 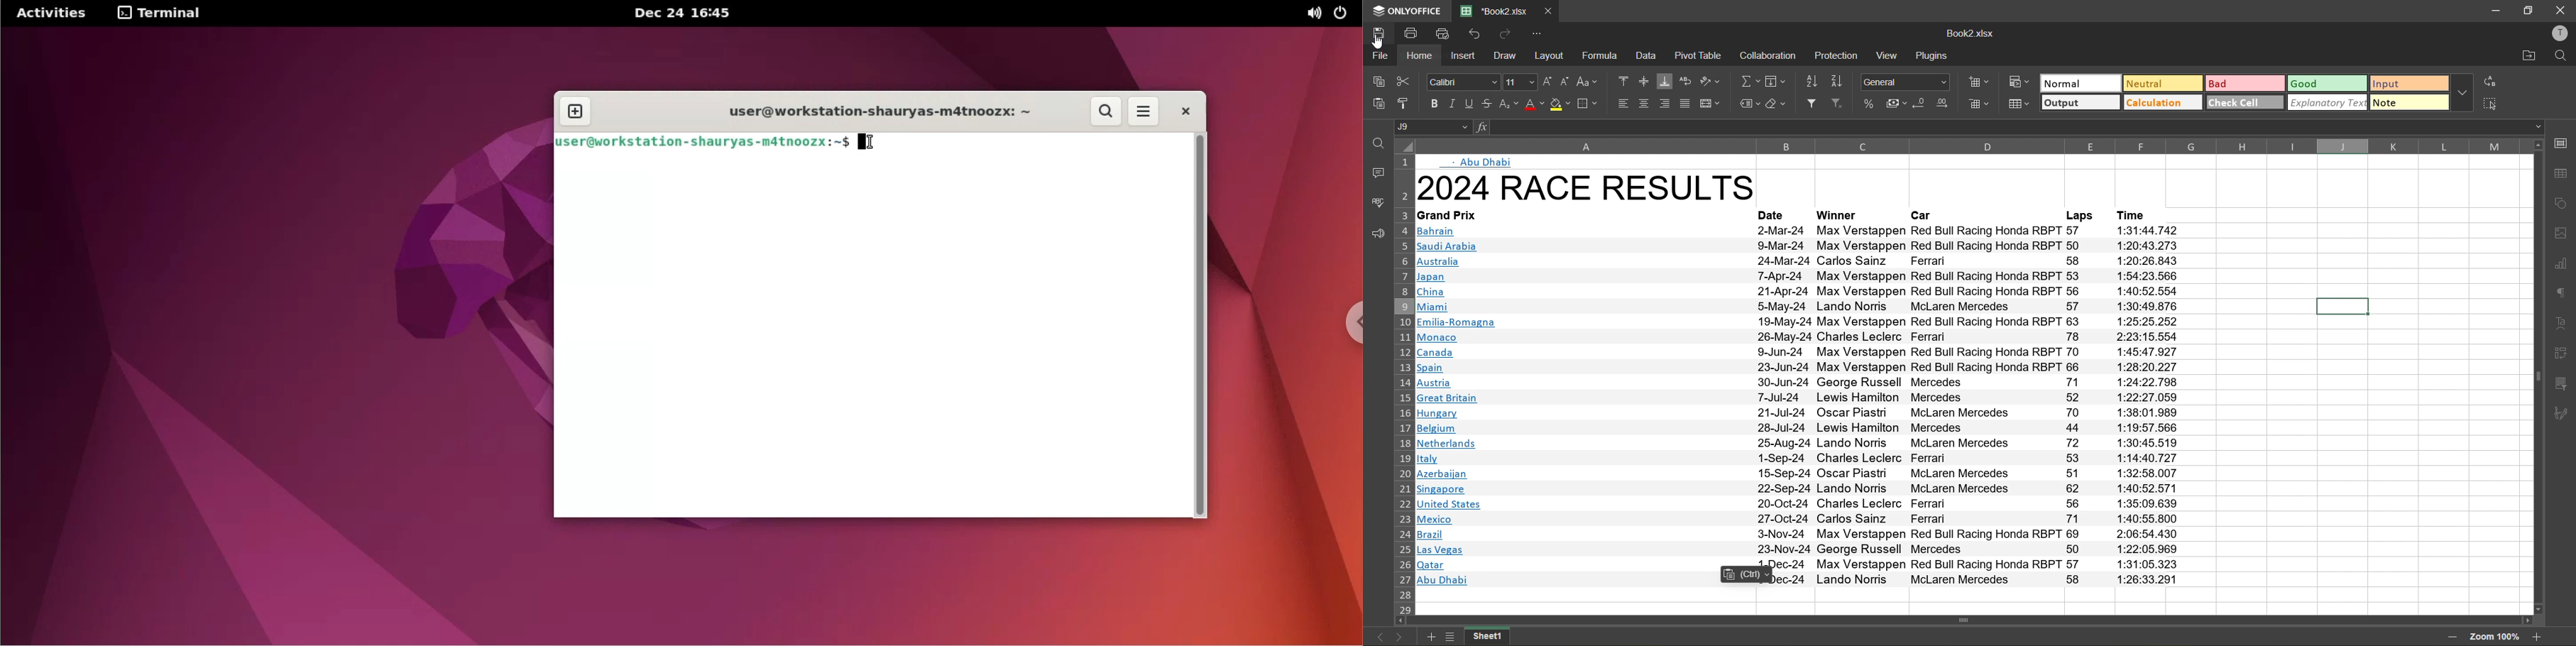 What do you see at coordinates (1980, 82) in the screenshot?
I see `insert cells` at bounding box center [1980, 82].